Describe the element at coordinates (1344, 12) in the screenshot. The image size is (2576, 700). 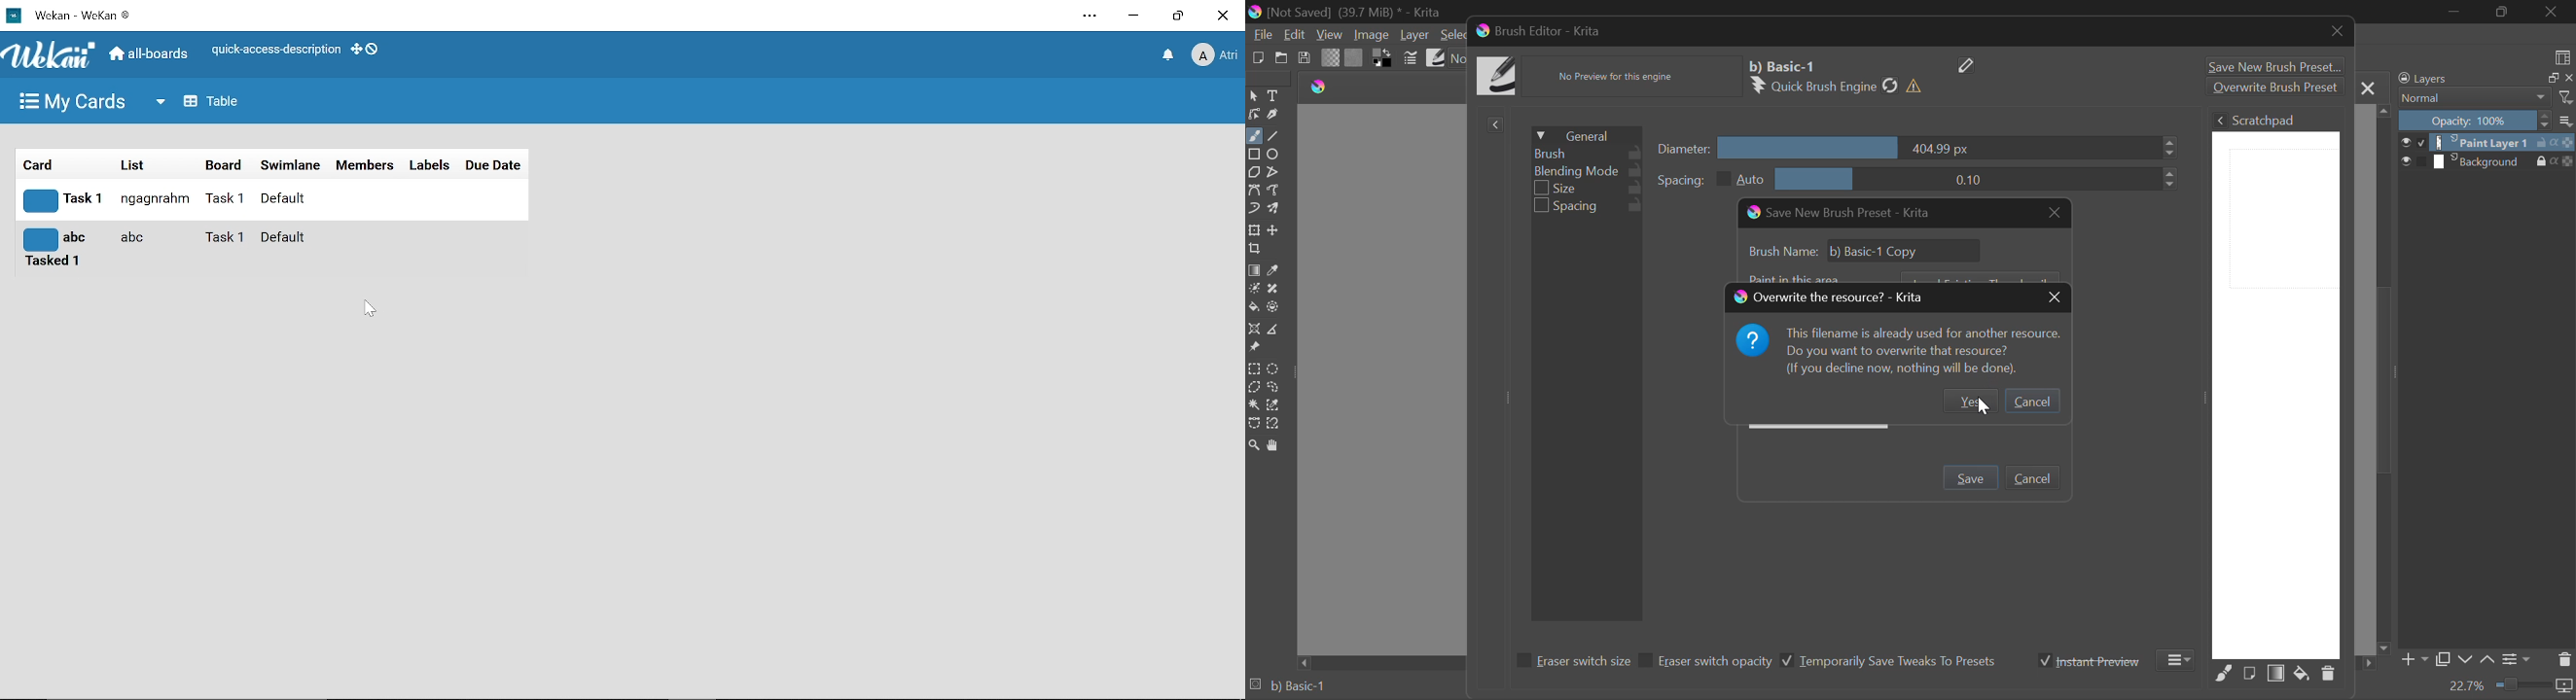
I see `(Not Saved) (39,7 MB)* -Krita` at that location.